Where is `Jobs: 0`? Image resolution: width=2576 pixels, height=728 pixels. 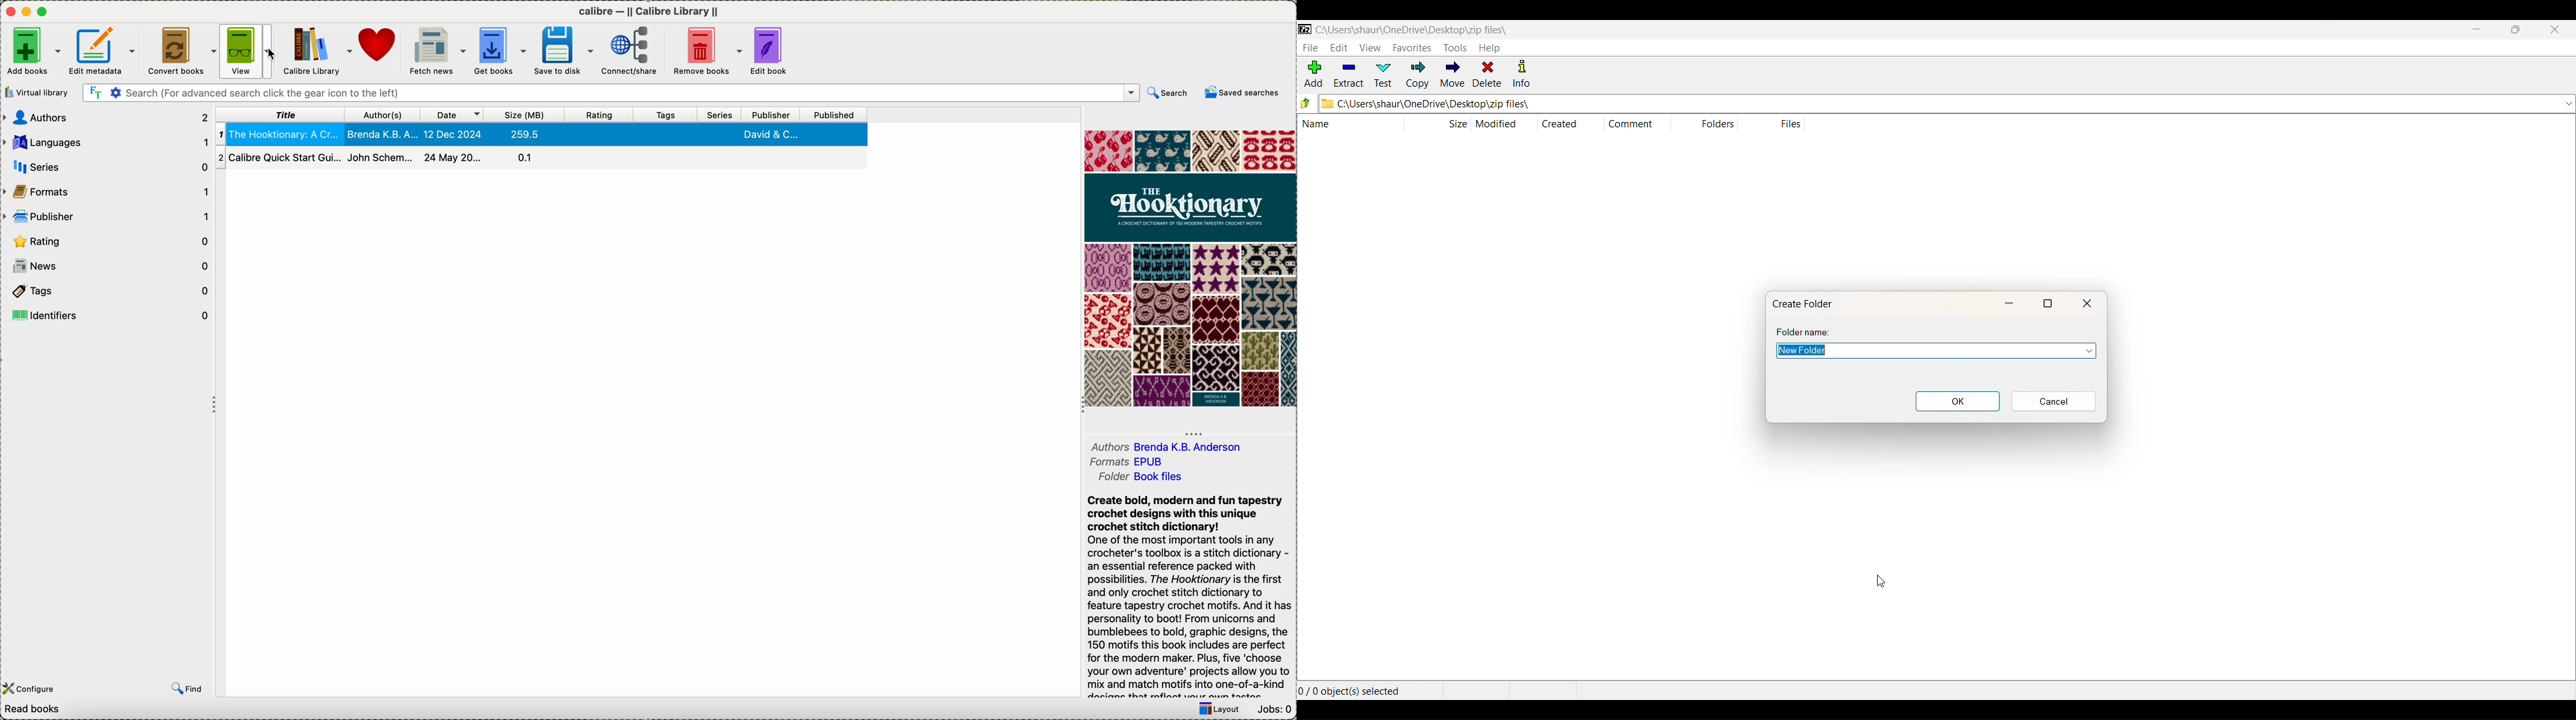 Jobs: 0 is located at coordinates (1275, 710).